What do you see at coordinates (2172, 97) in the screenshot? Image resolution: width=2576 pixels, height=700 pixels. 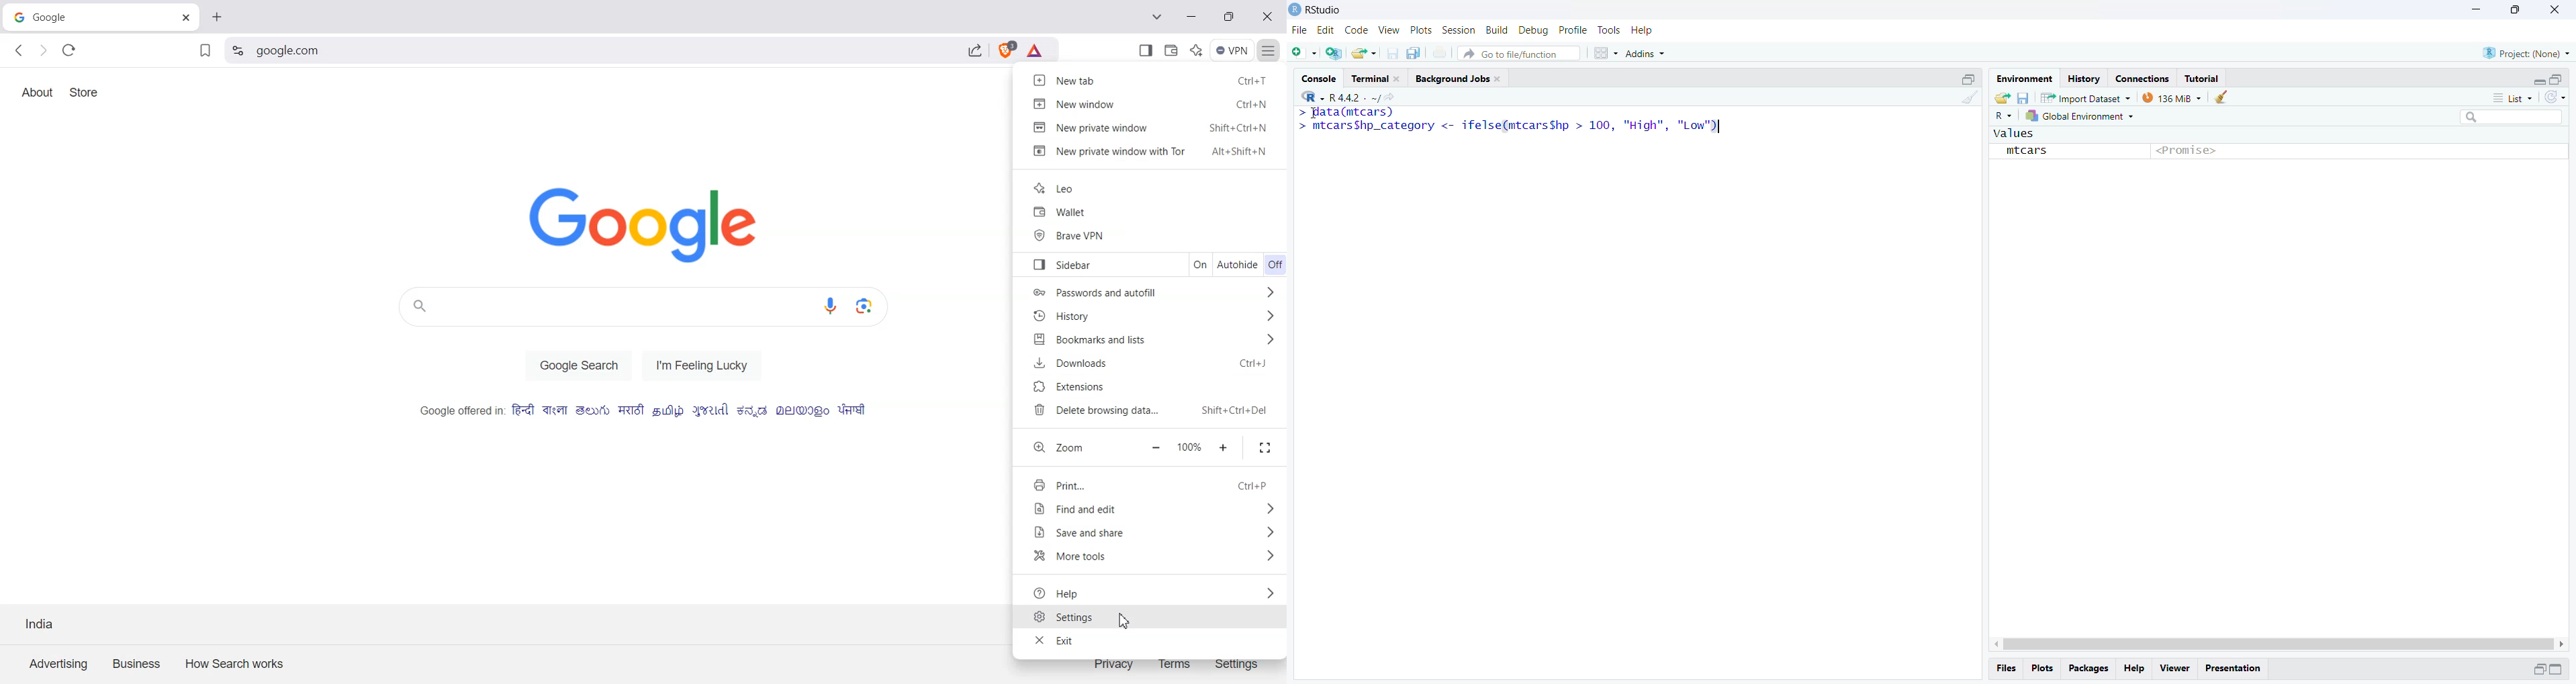 I see `135 MiB` at bounding box center [2172, 97].